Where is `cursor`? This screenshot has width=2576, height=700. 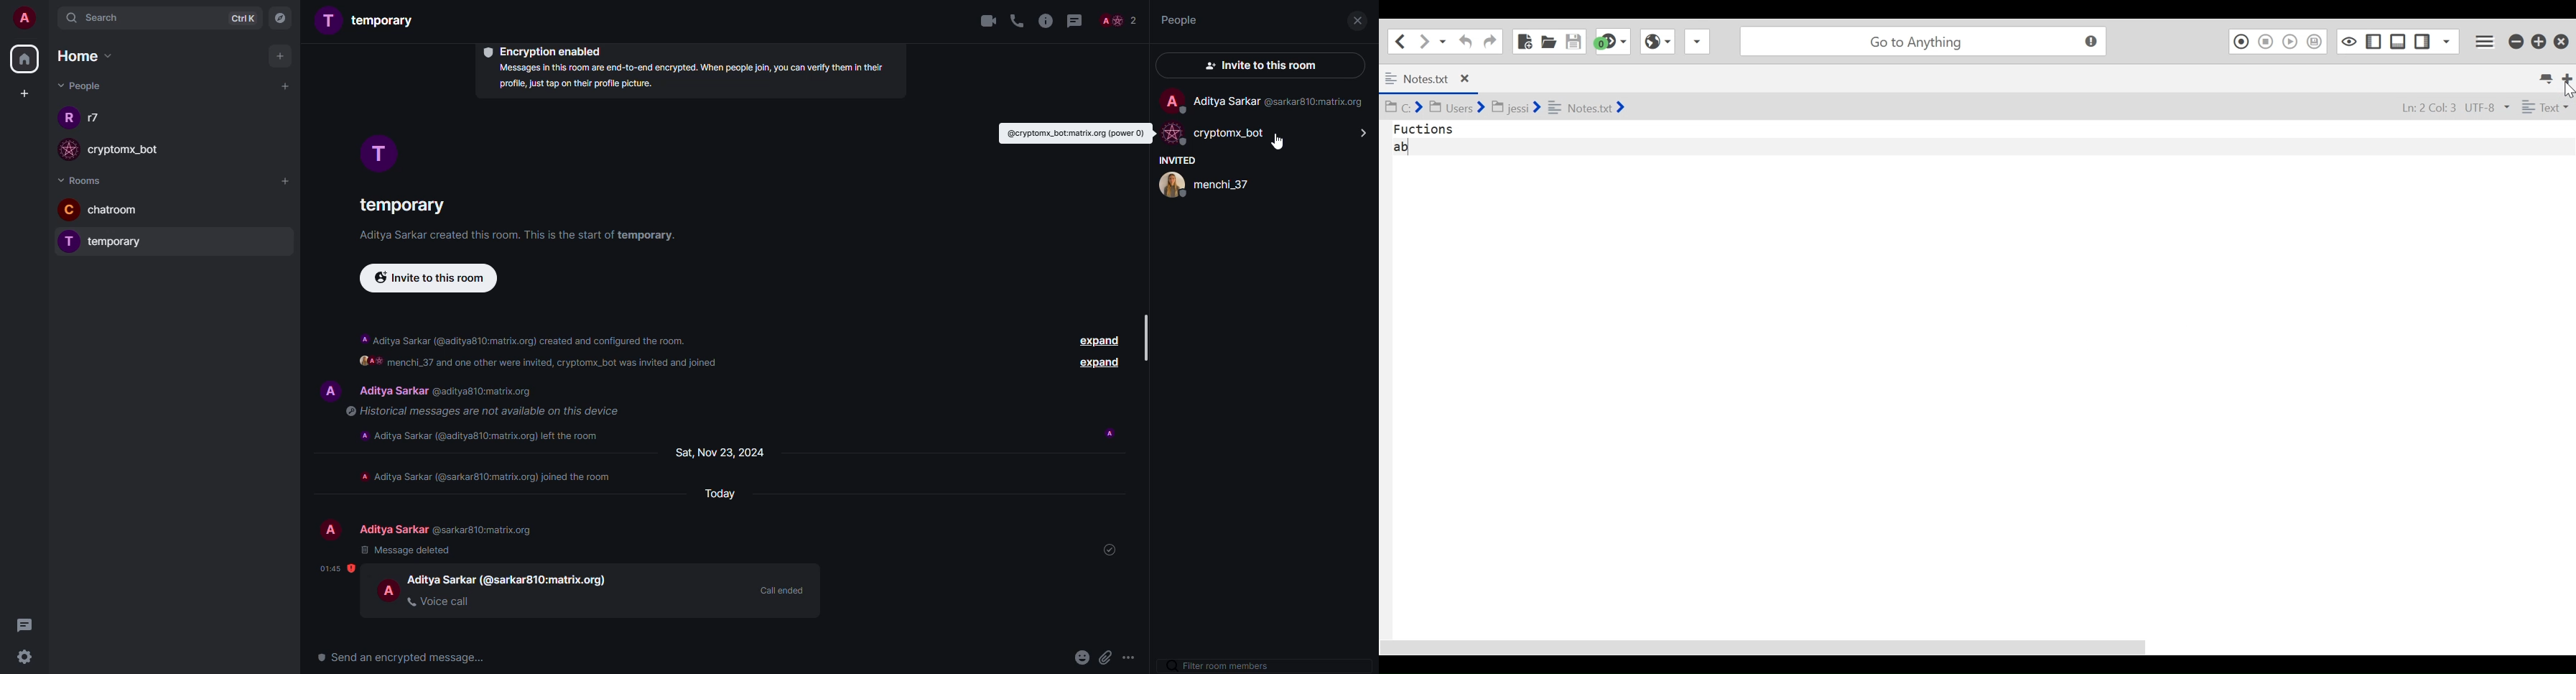
cursor is located at coordinates (1278, 142).